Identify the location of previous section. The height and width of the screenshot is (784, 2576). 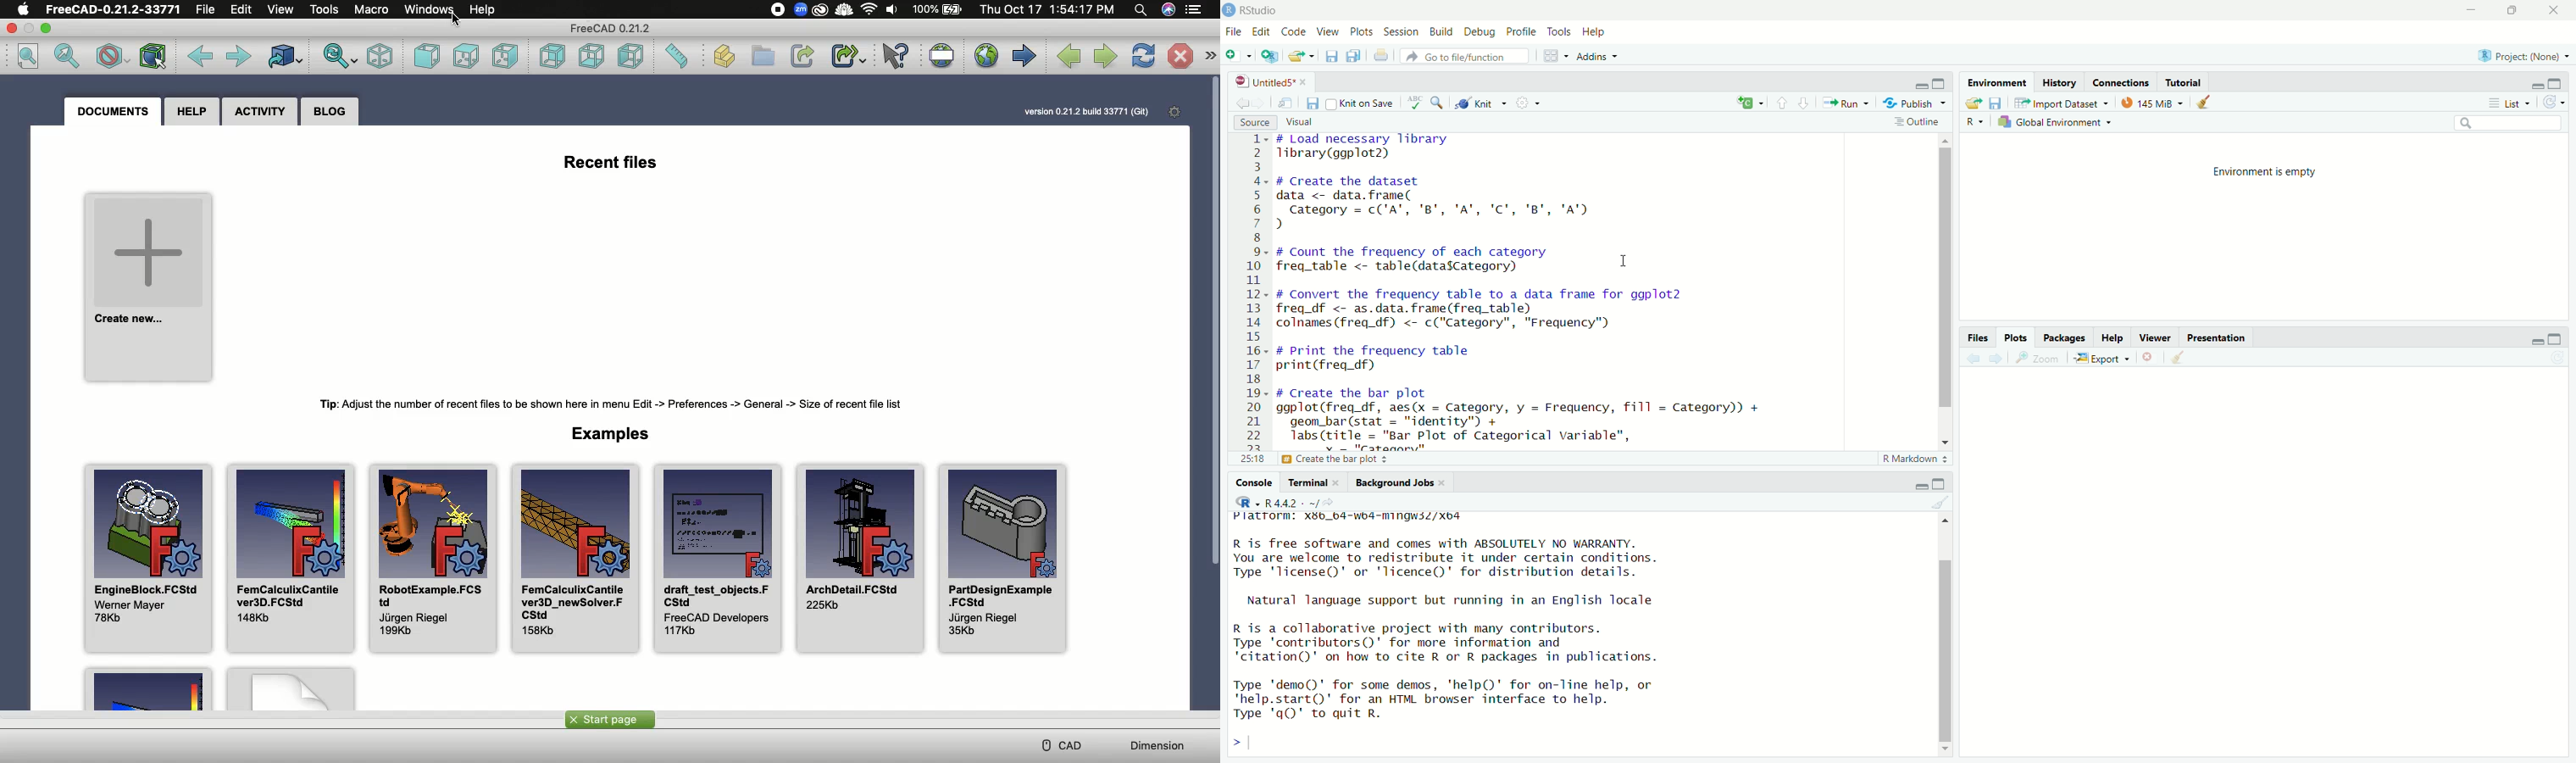
(1782, 106).